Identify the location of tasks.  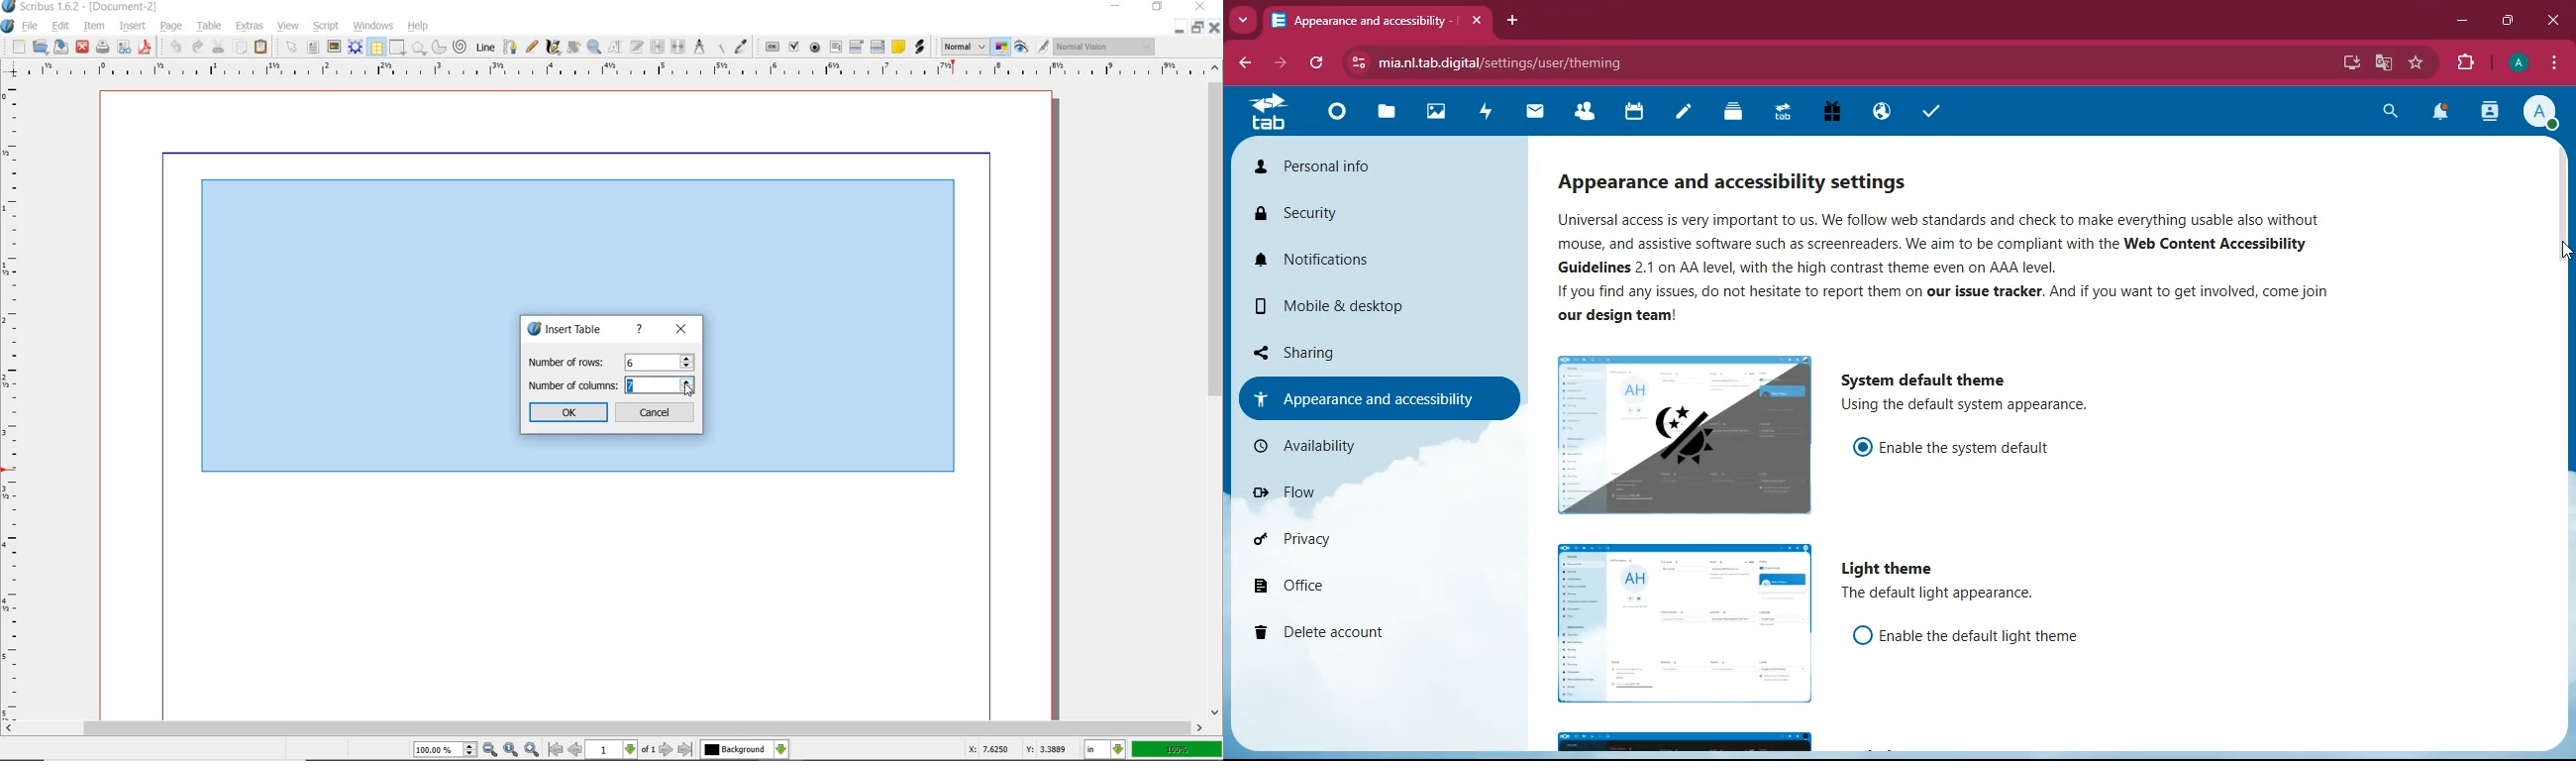
(1936, 109).